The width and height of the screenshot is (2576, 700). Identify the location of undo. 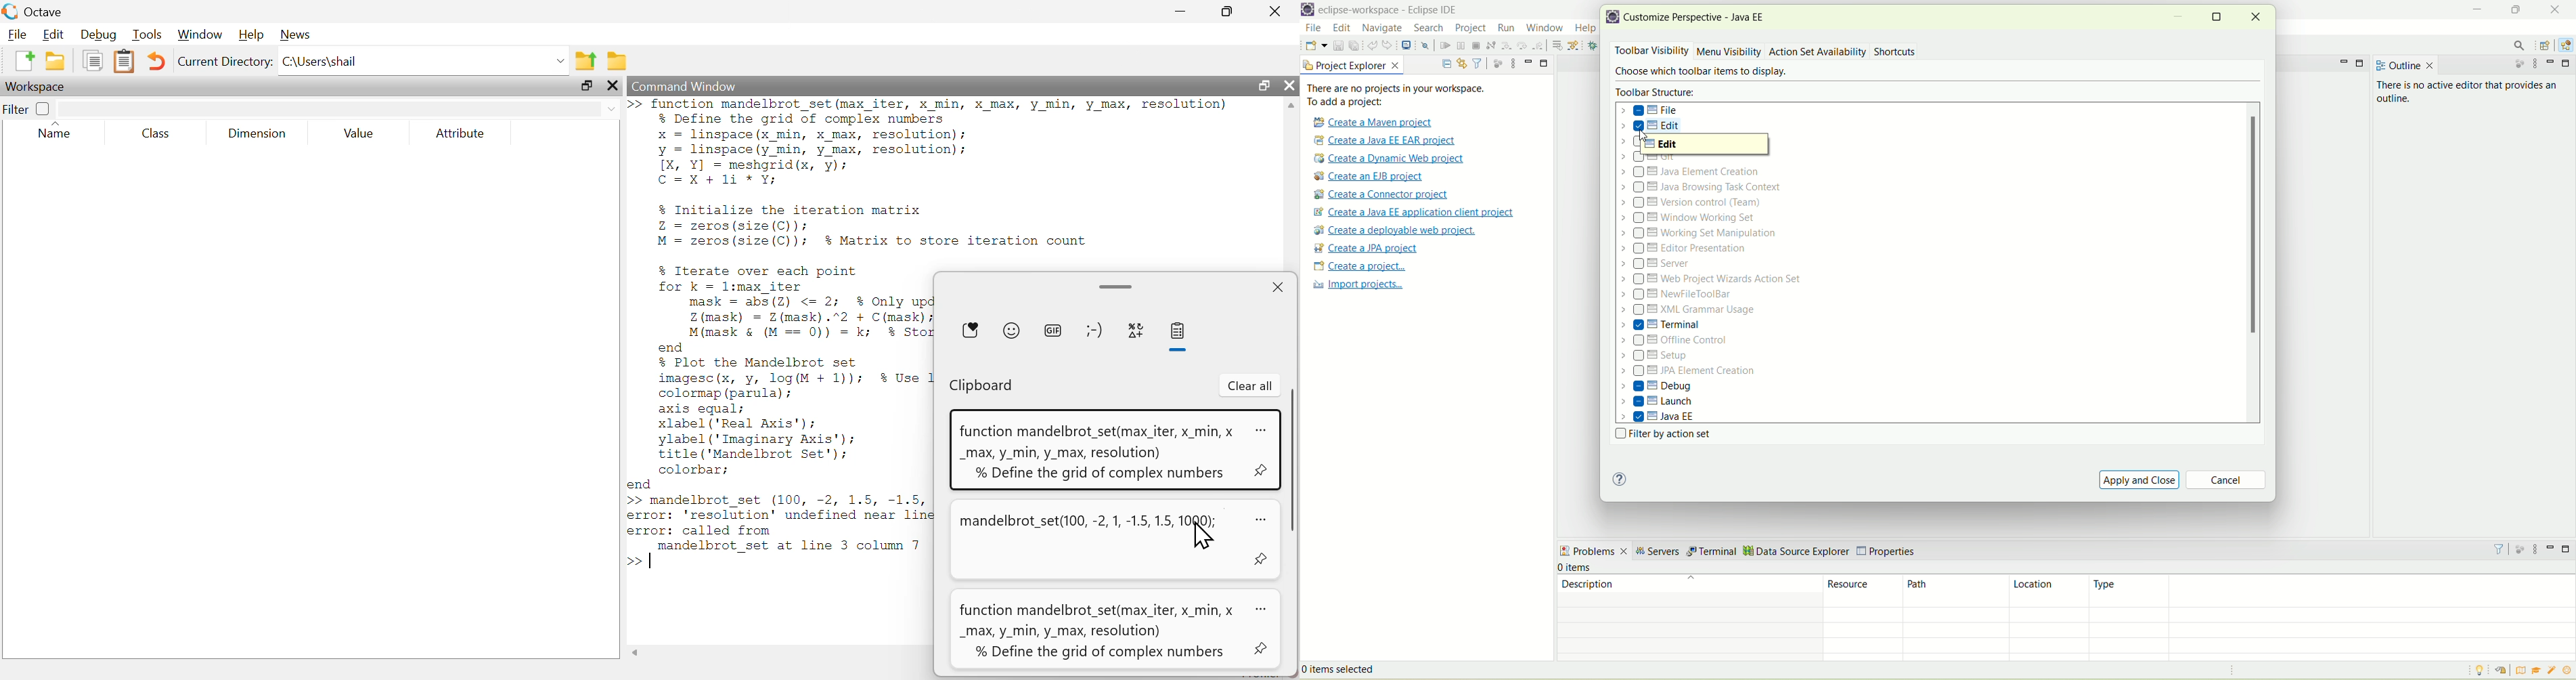
(1372, 47).